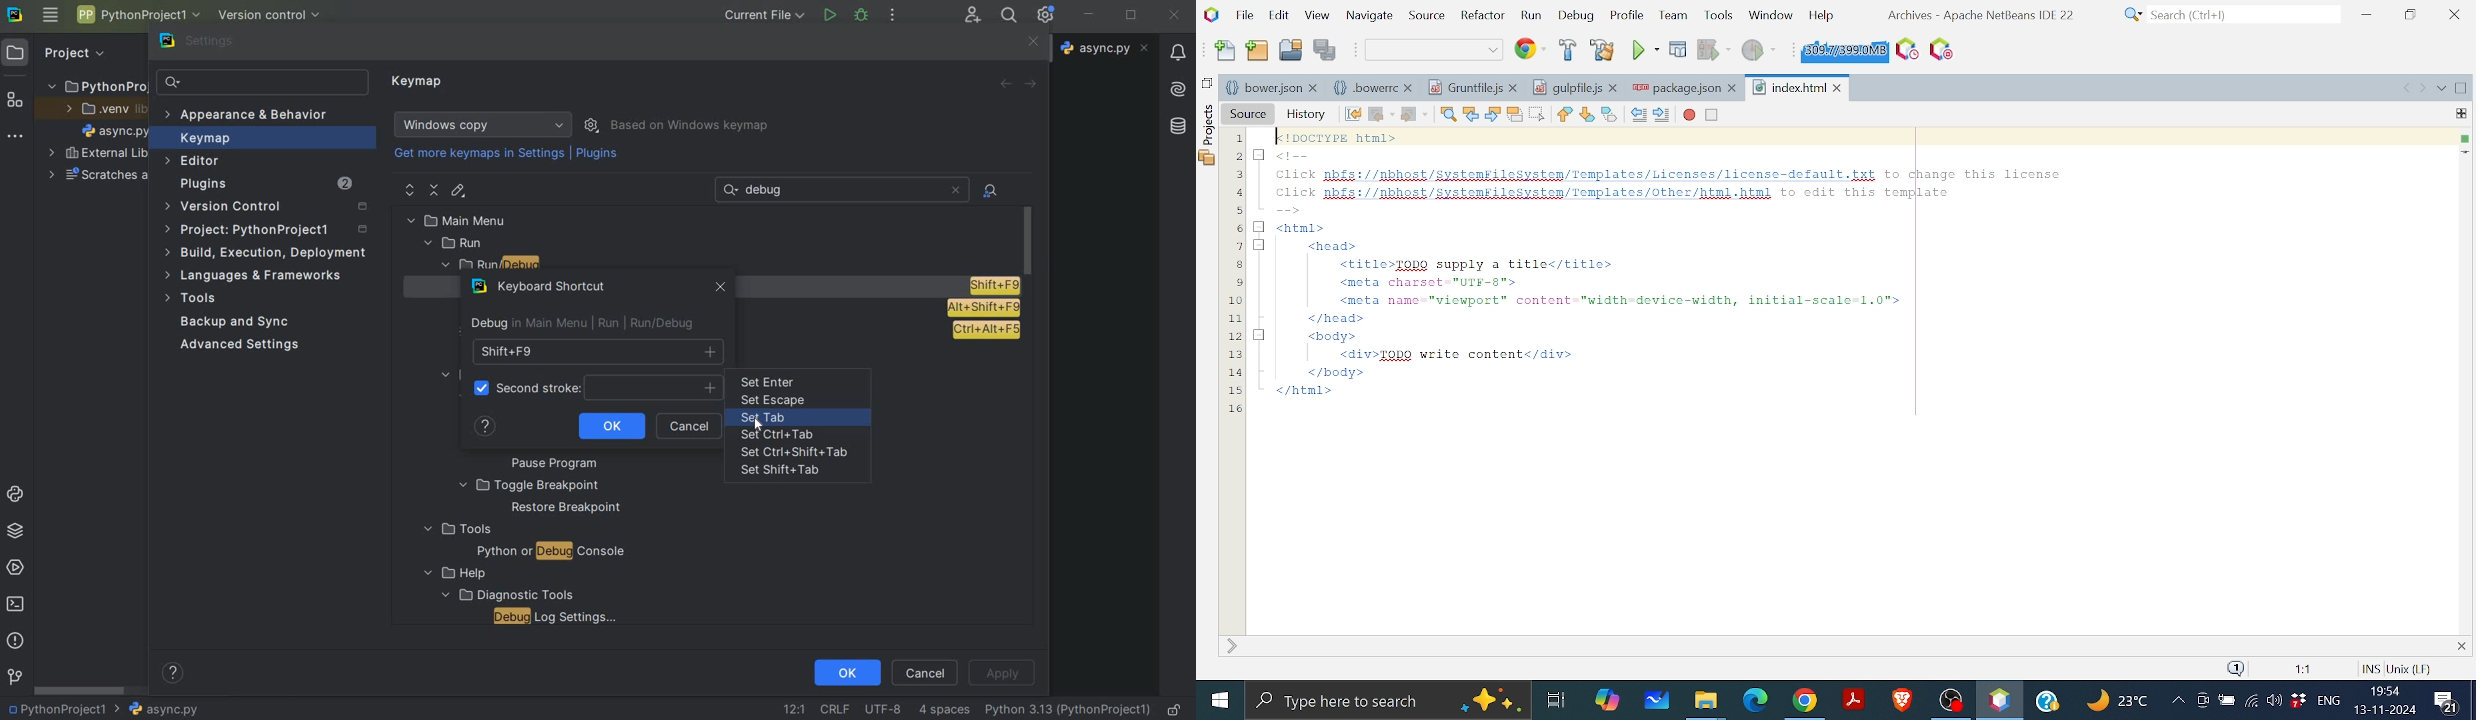 The width and height of the screenshot is (2492, 728). I want to click on file encoding, so click(885, 708).